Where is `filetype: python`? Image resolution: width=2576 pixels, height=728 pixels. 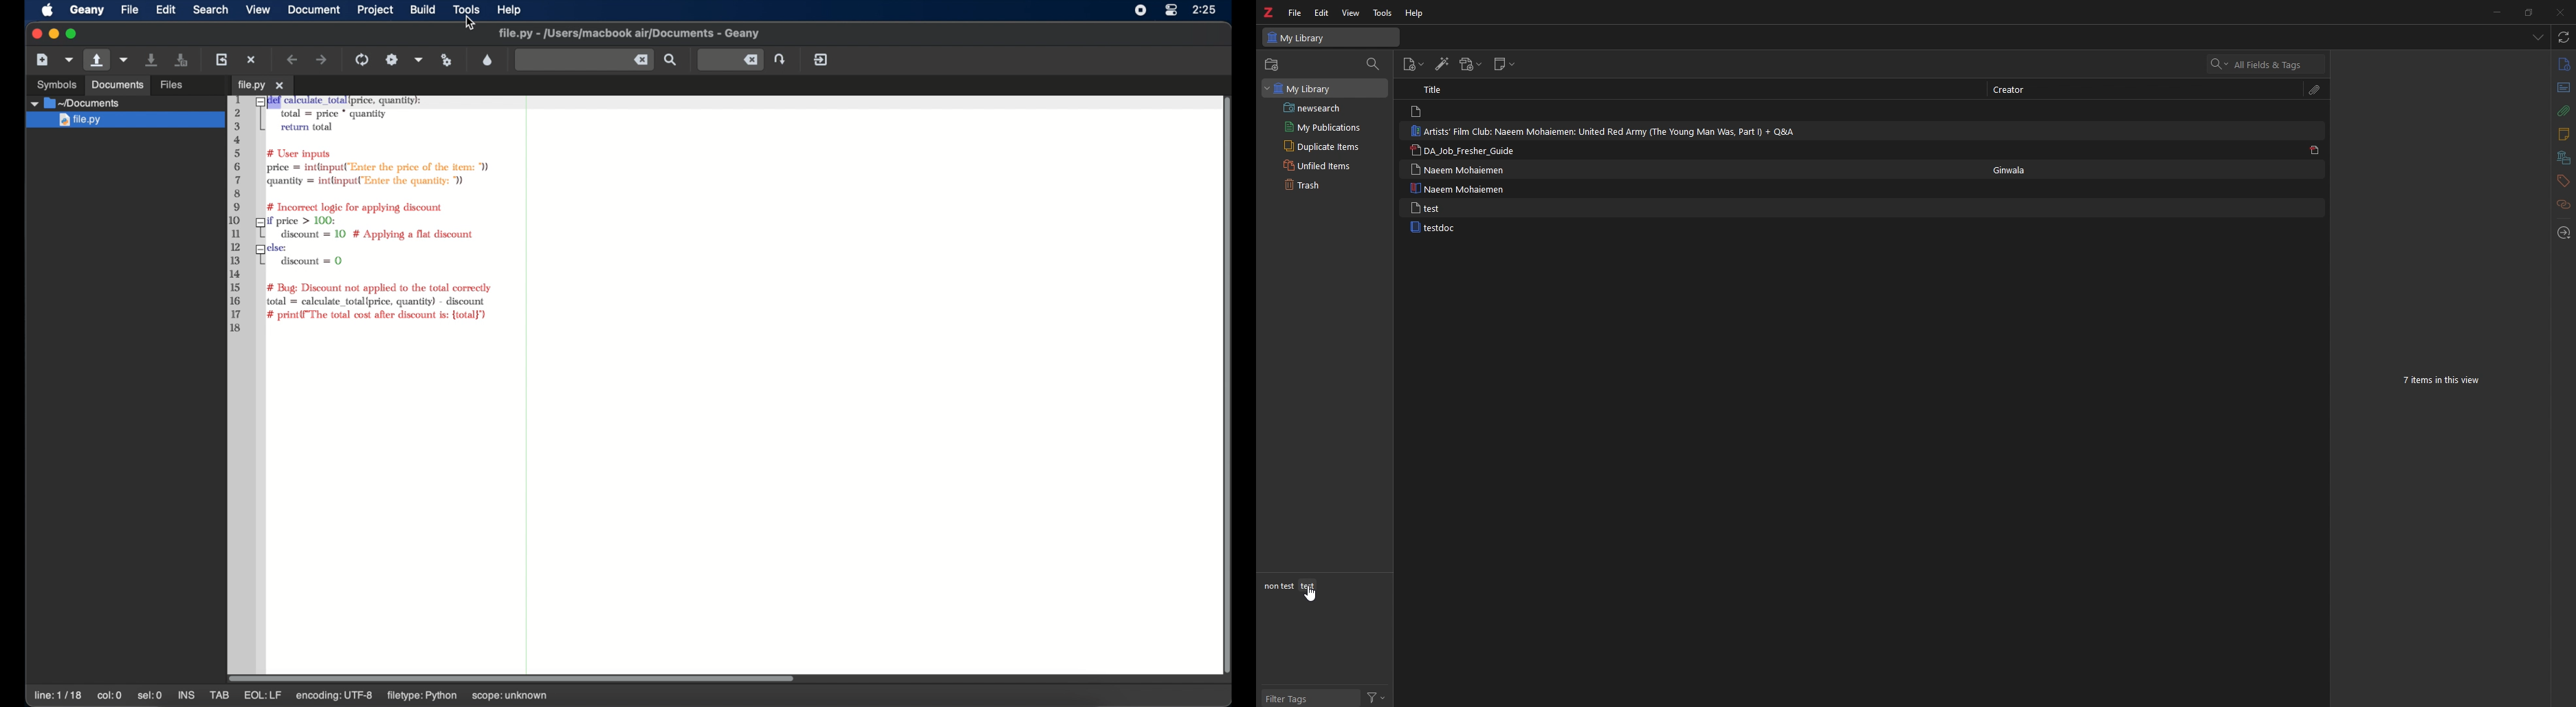
filetype: python is located at coordinates (459, 695).